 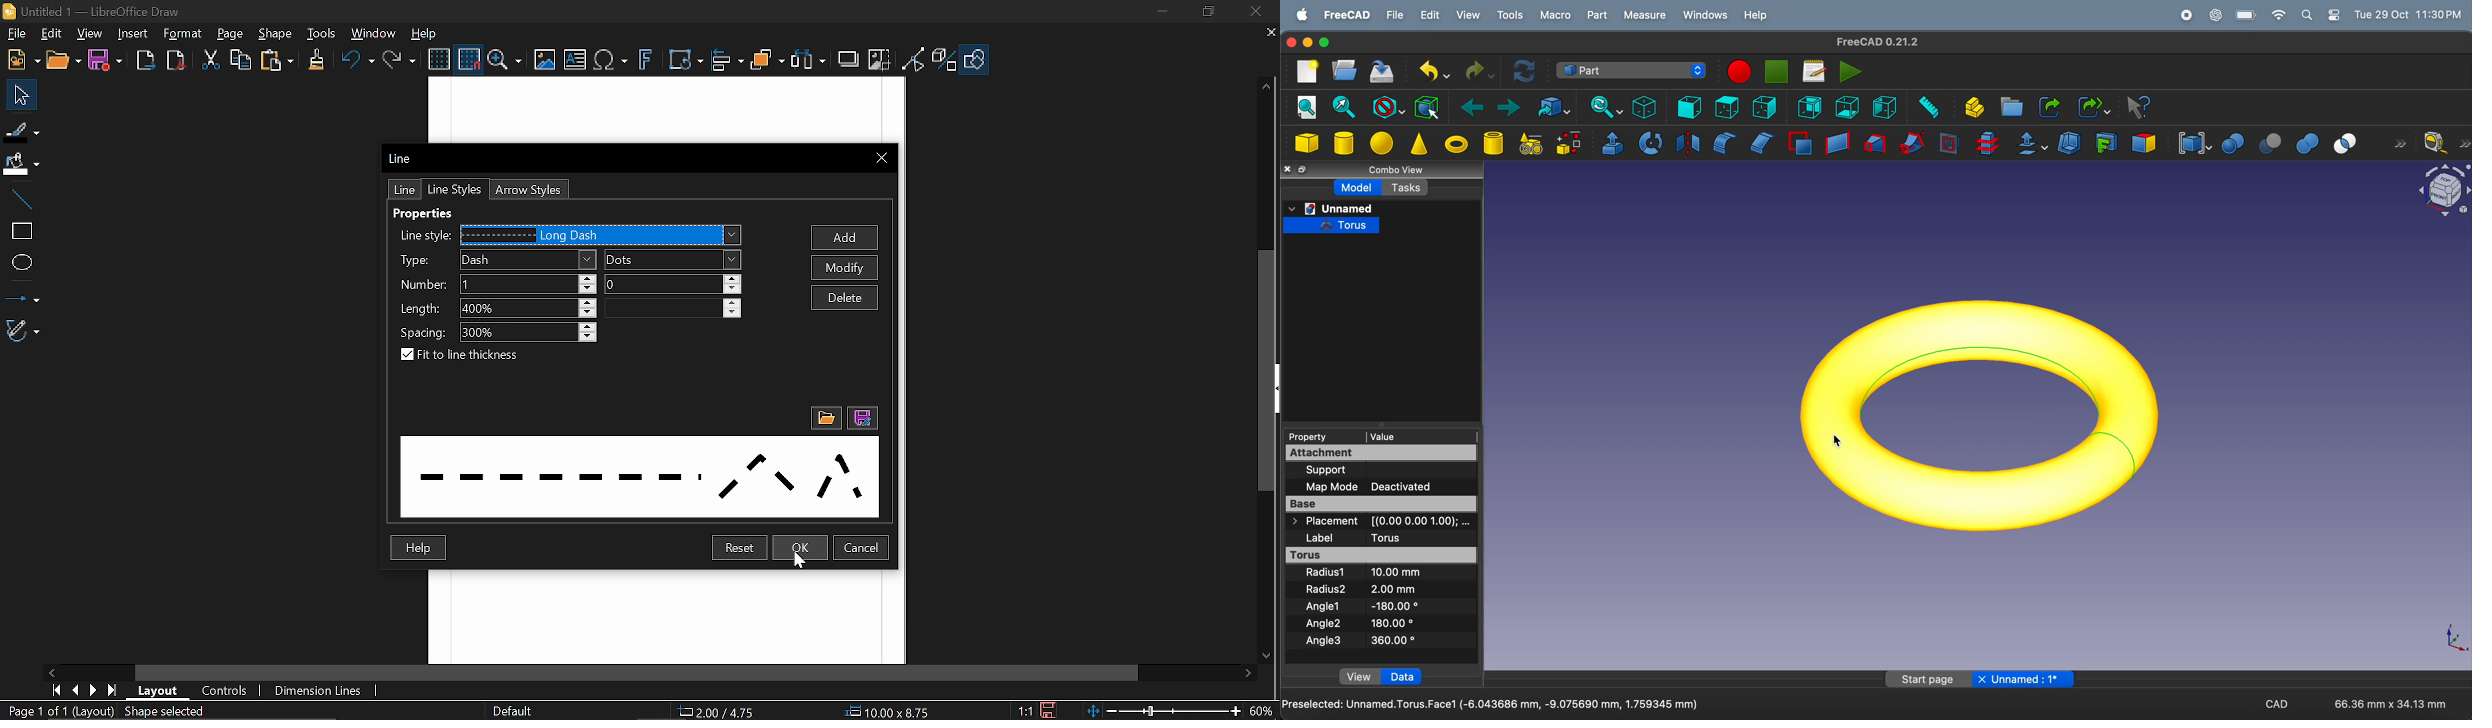 I want to click on CAD, so click(x=2276, y=703).